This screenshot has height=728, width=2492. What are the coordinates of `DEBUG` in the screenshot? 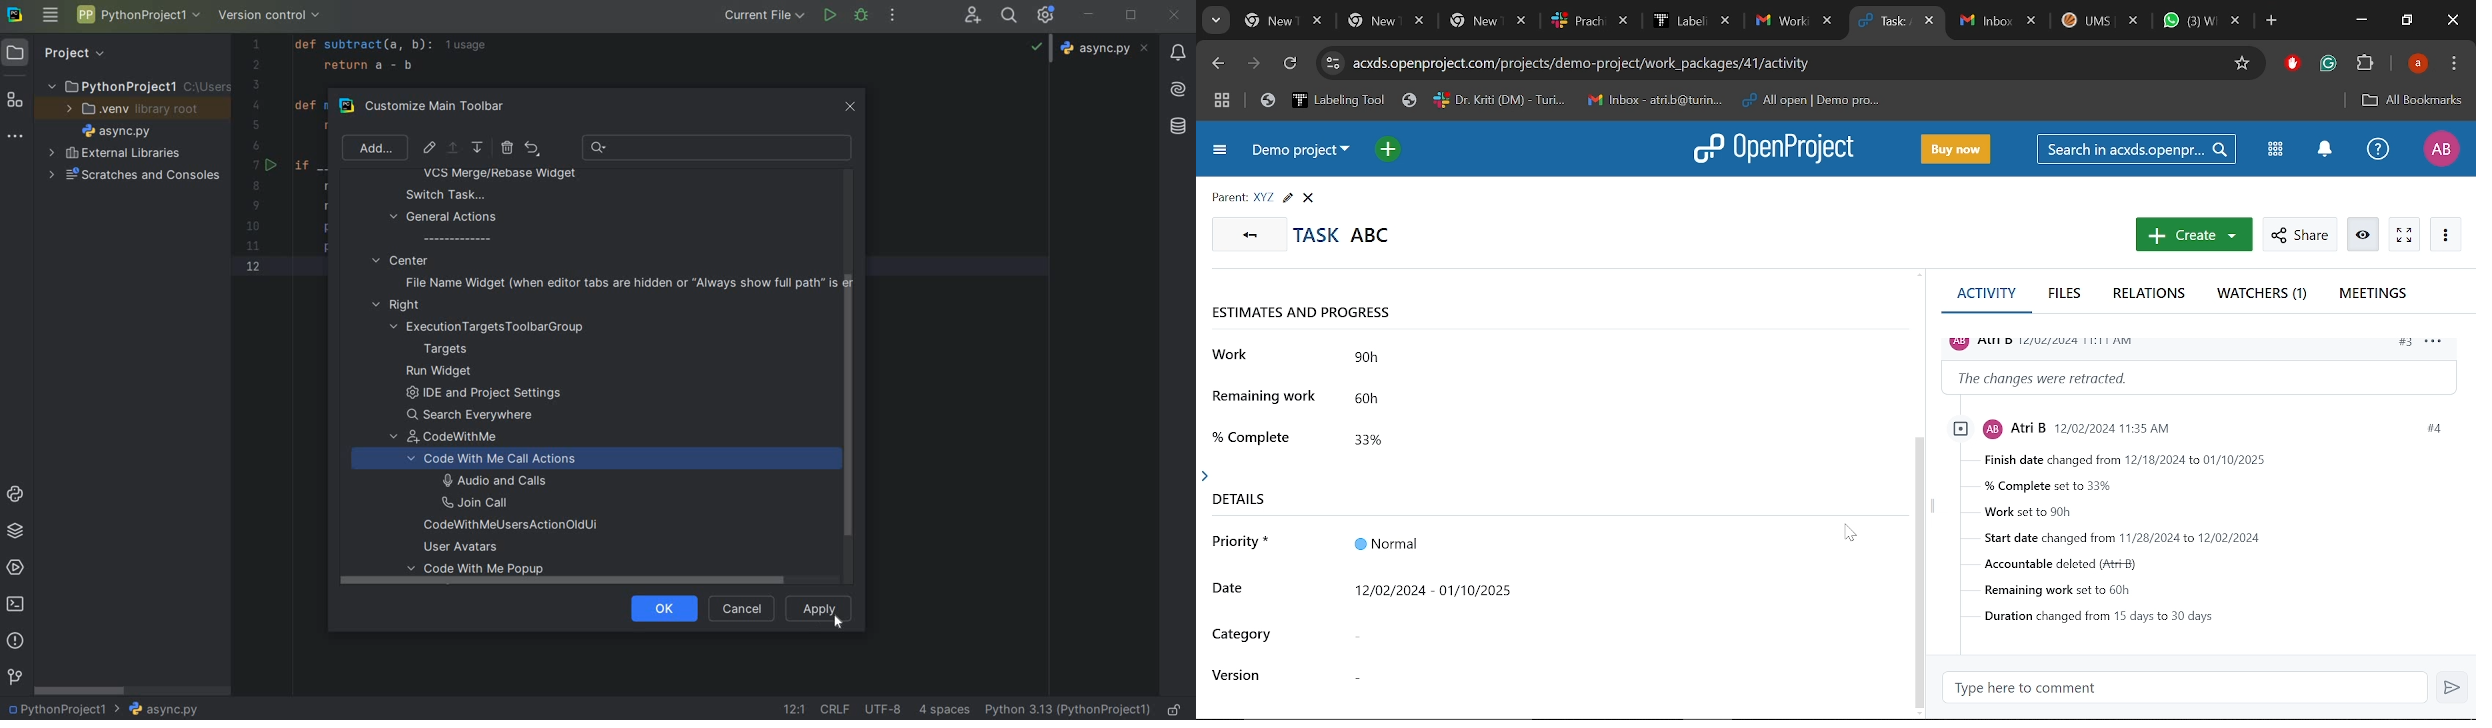 It's located at (864, 18).